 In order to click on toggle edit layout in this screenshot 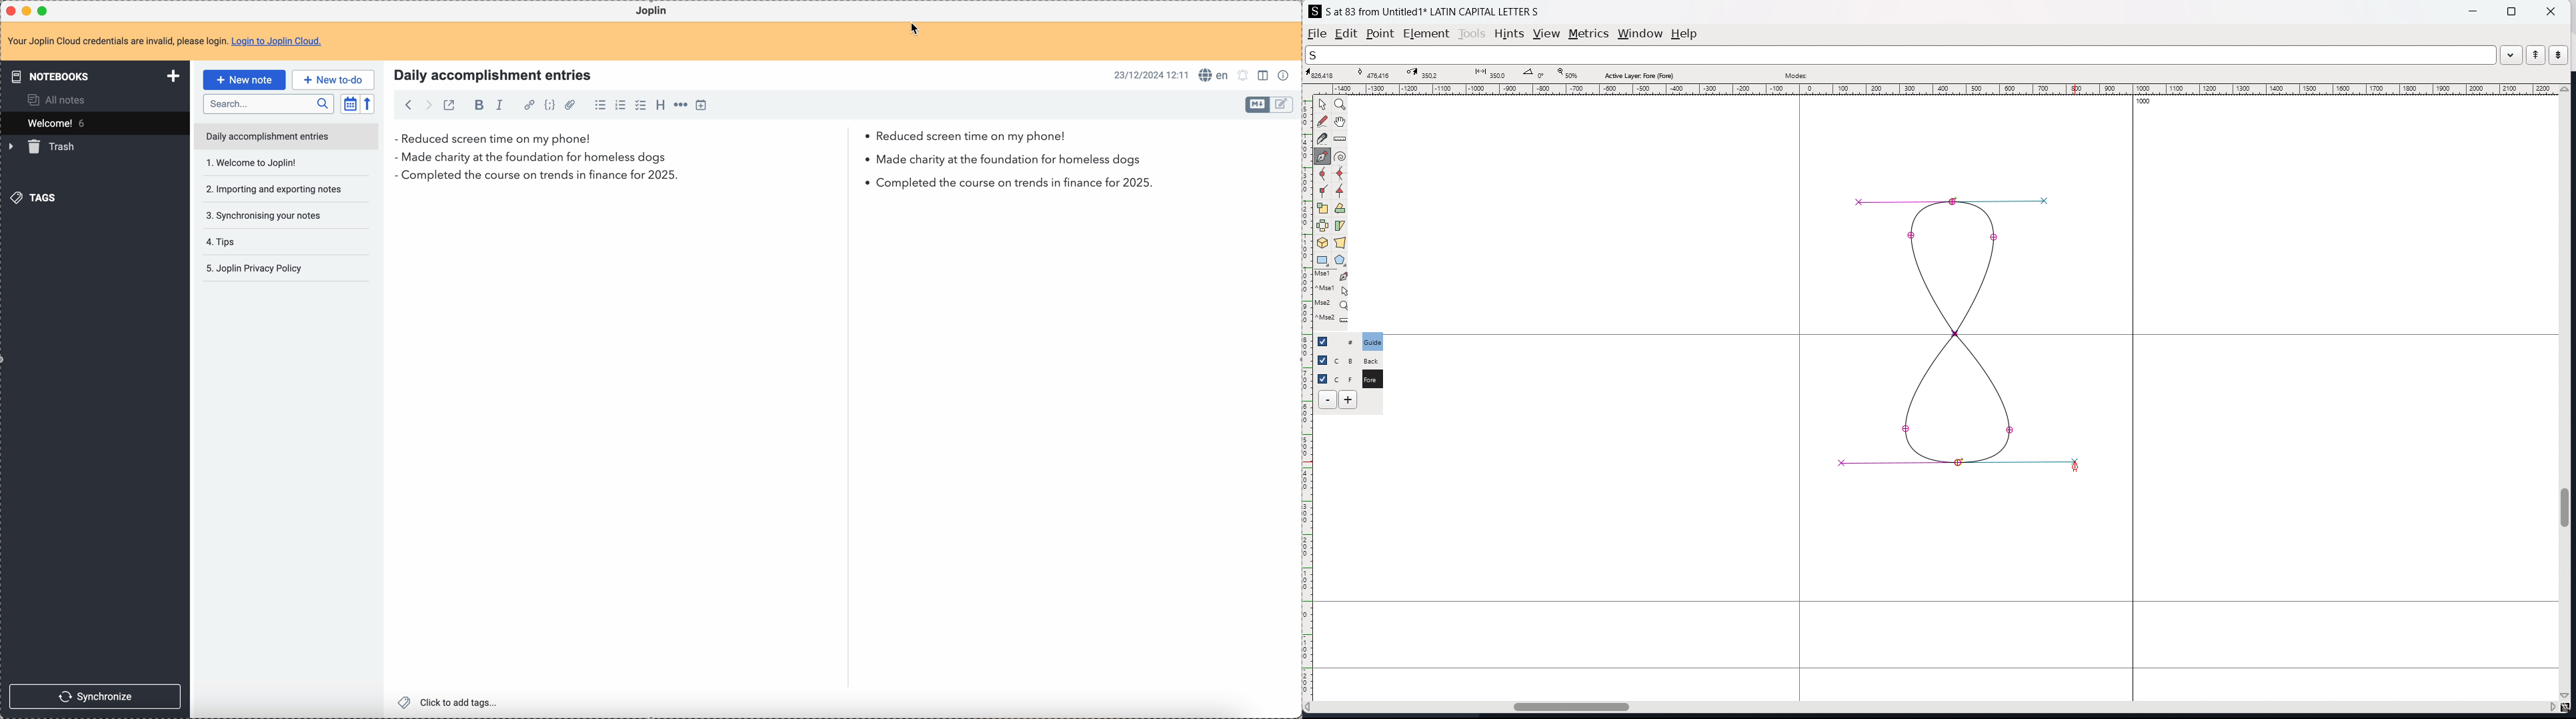, I will do `click(1264, 74)`.